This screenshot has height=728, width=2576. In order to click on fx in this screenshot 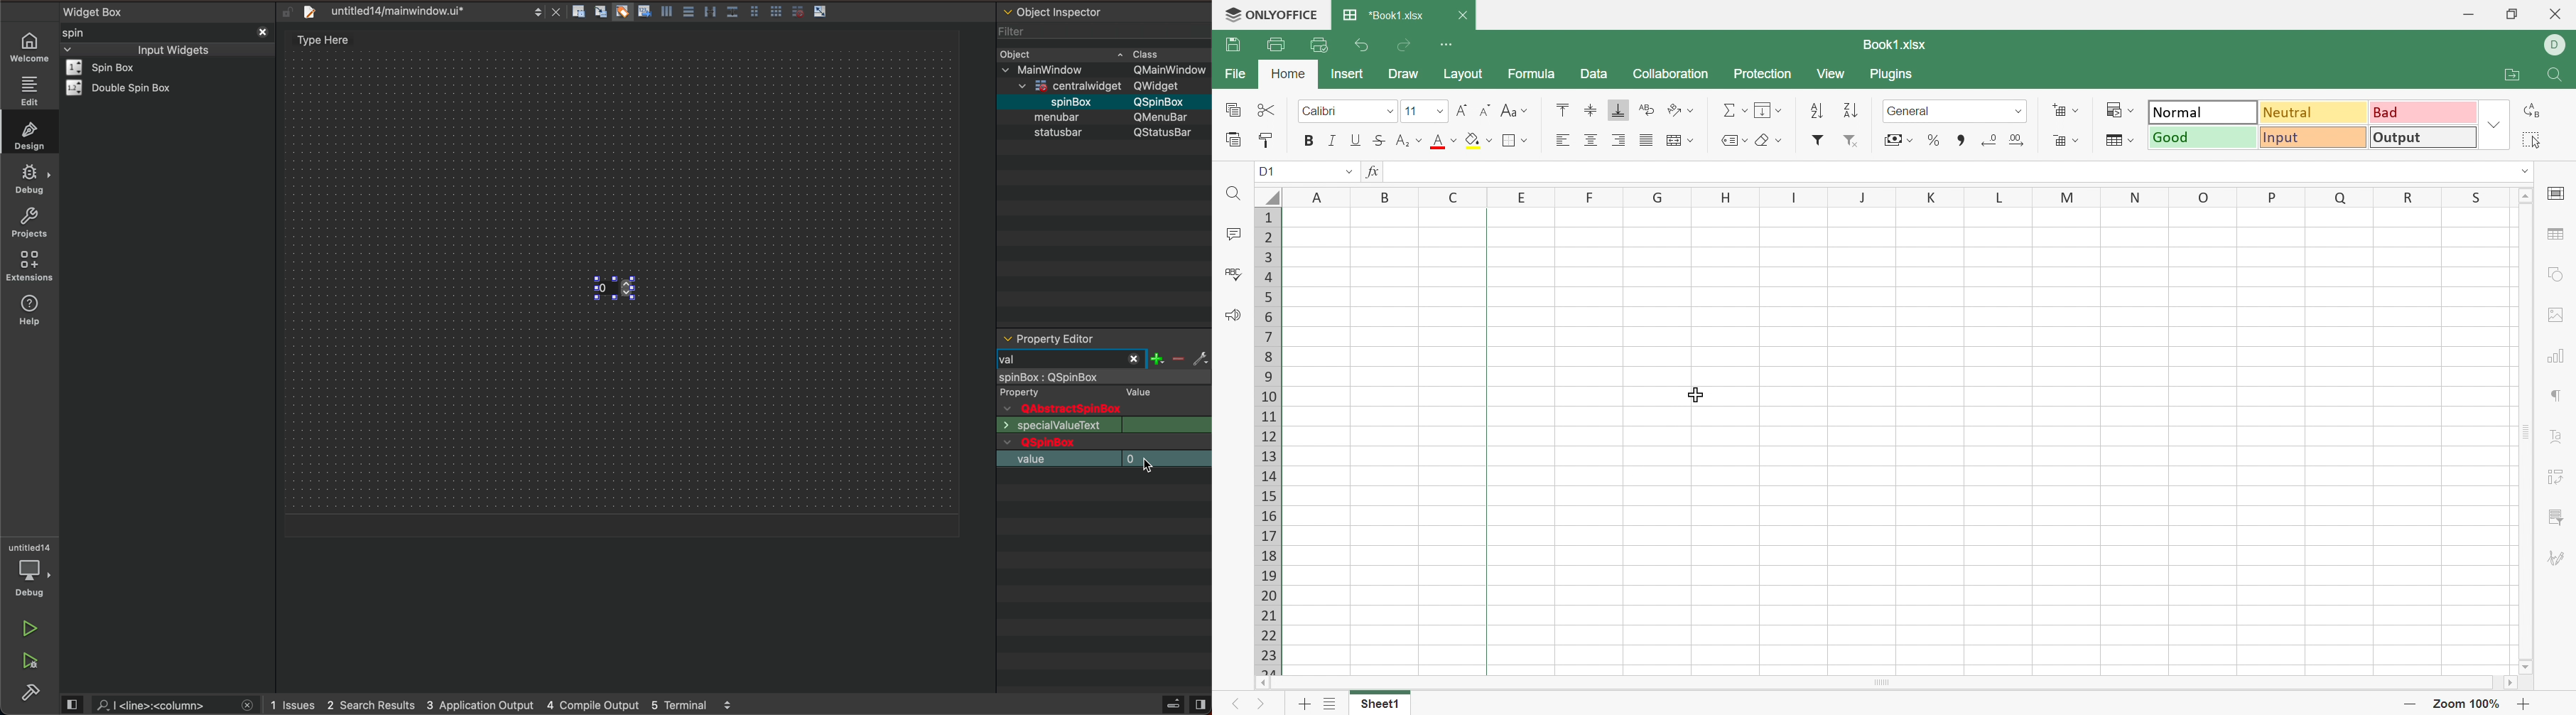, I will do `click(1373, 172)`.